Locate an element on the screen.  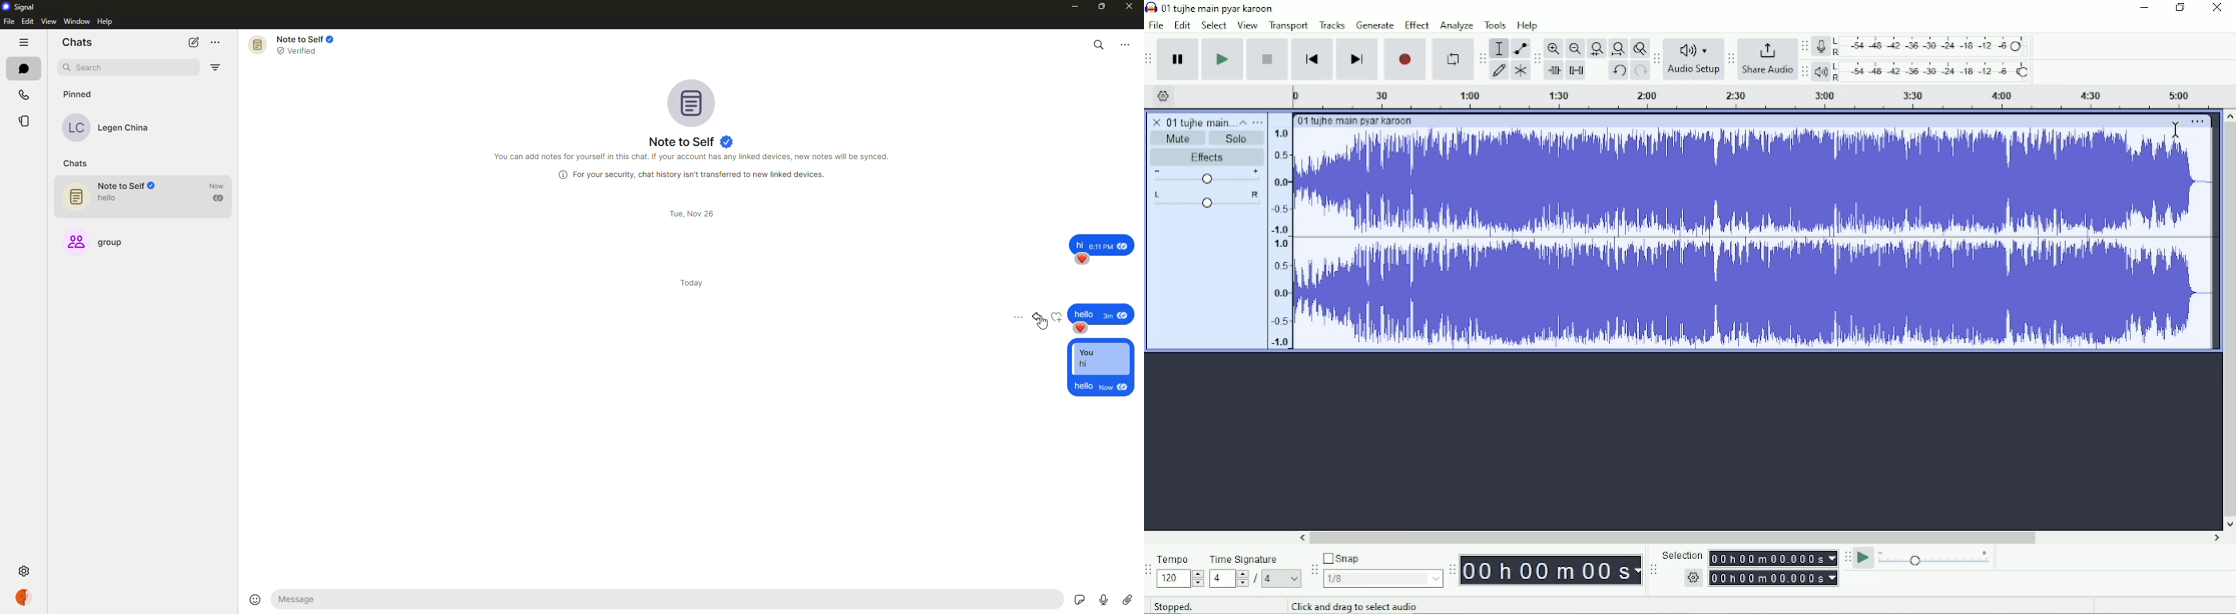
Audacity time signature toolbar is located at coordinates (1149, 571).